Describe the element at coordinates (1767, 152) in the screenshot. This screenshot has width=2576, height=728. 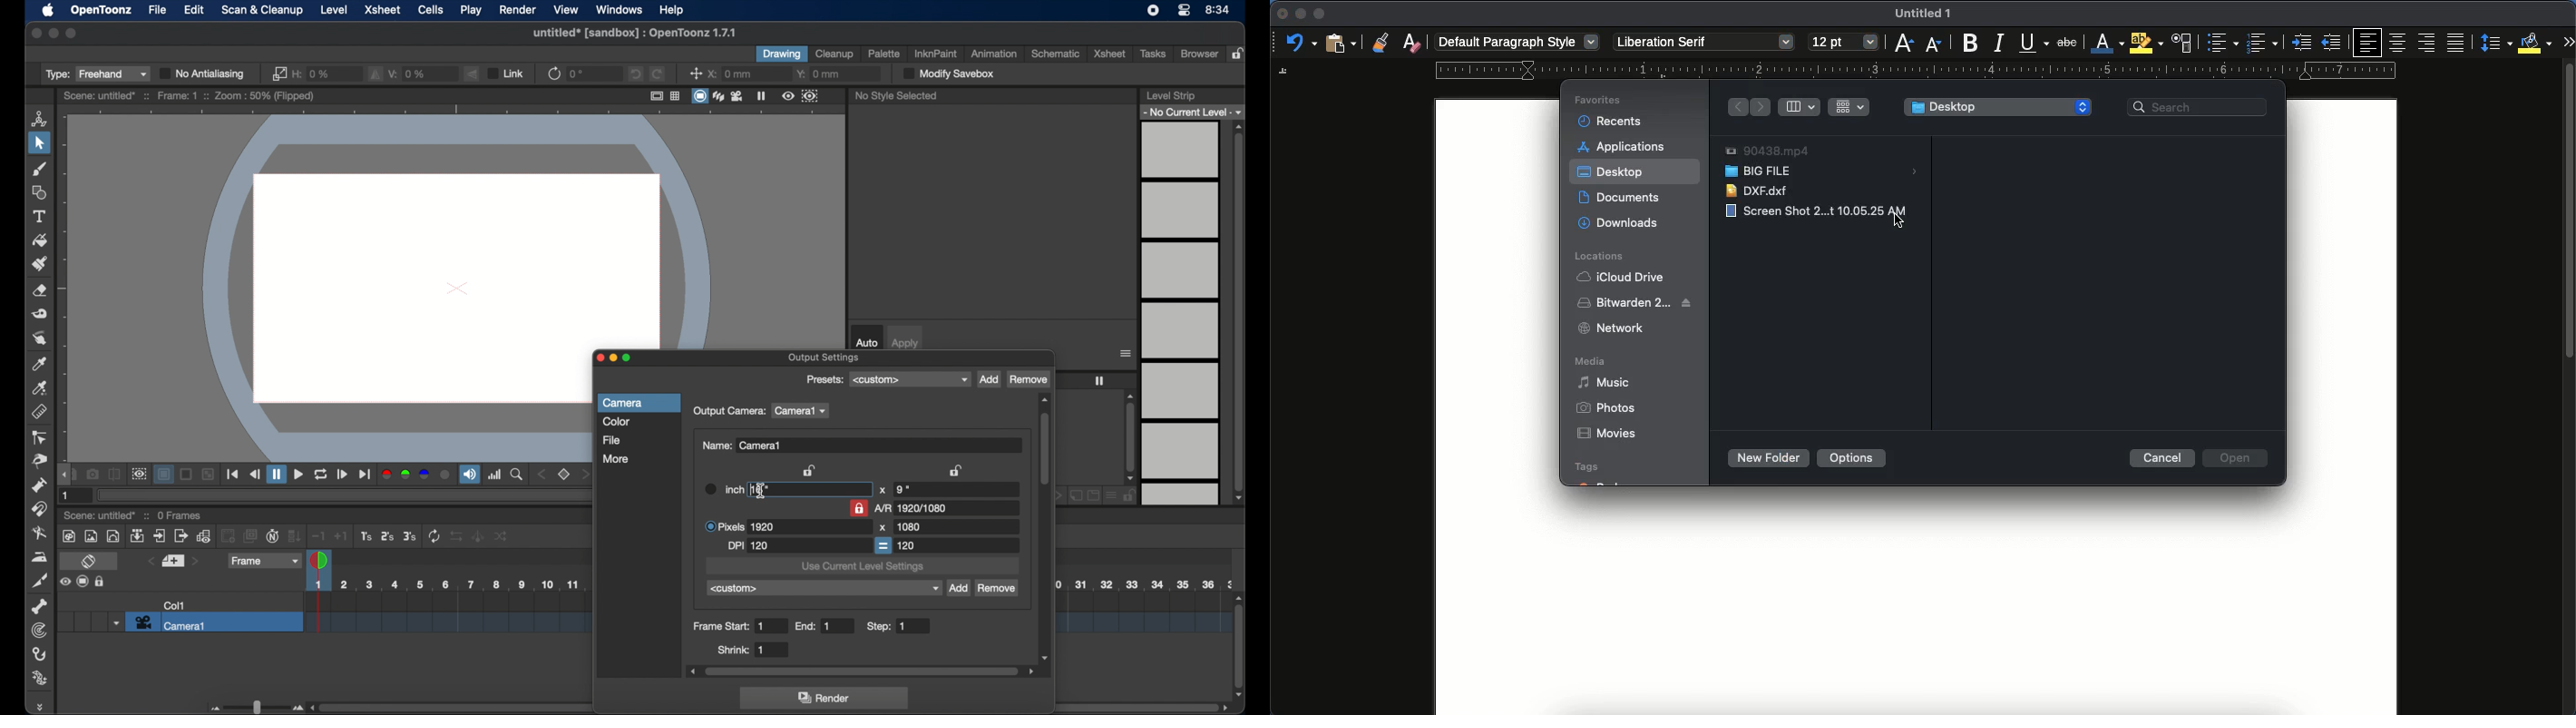
I see `video` at that location.